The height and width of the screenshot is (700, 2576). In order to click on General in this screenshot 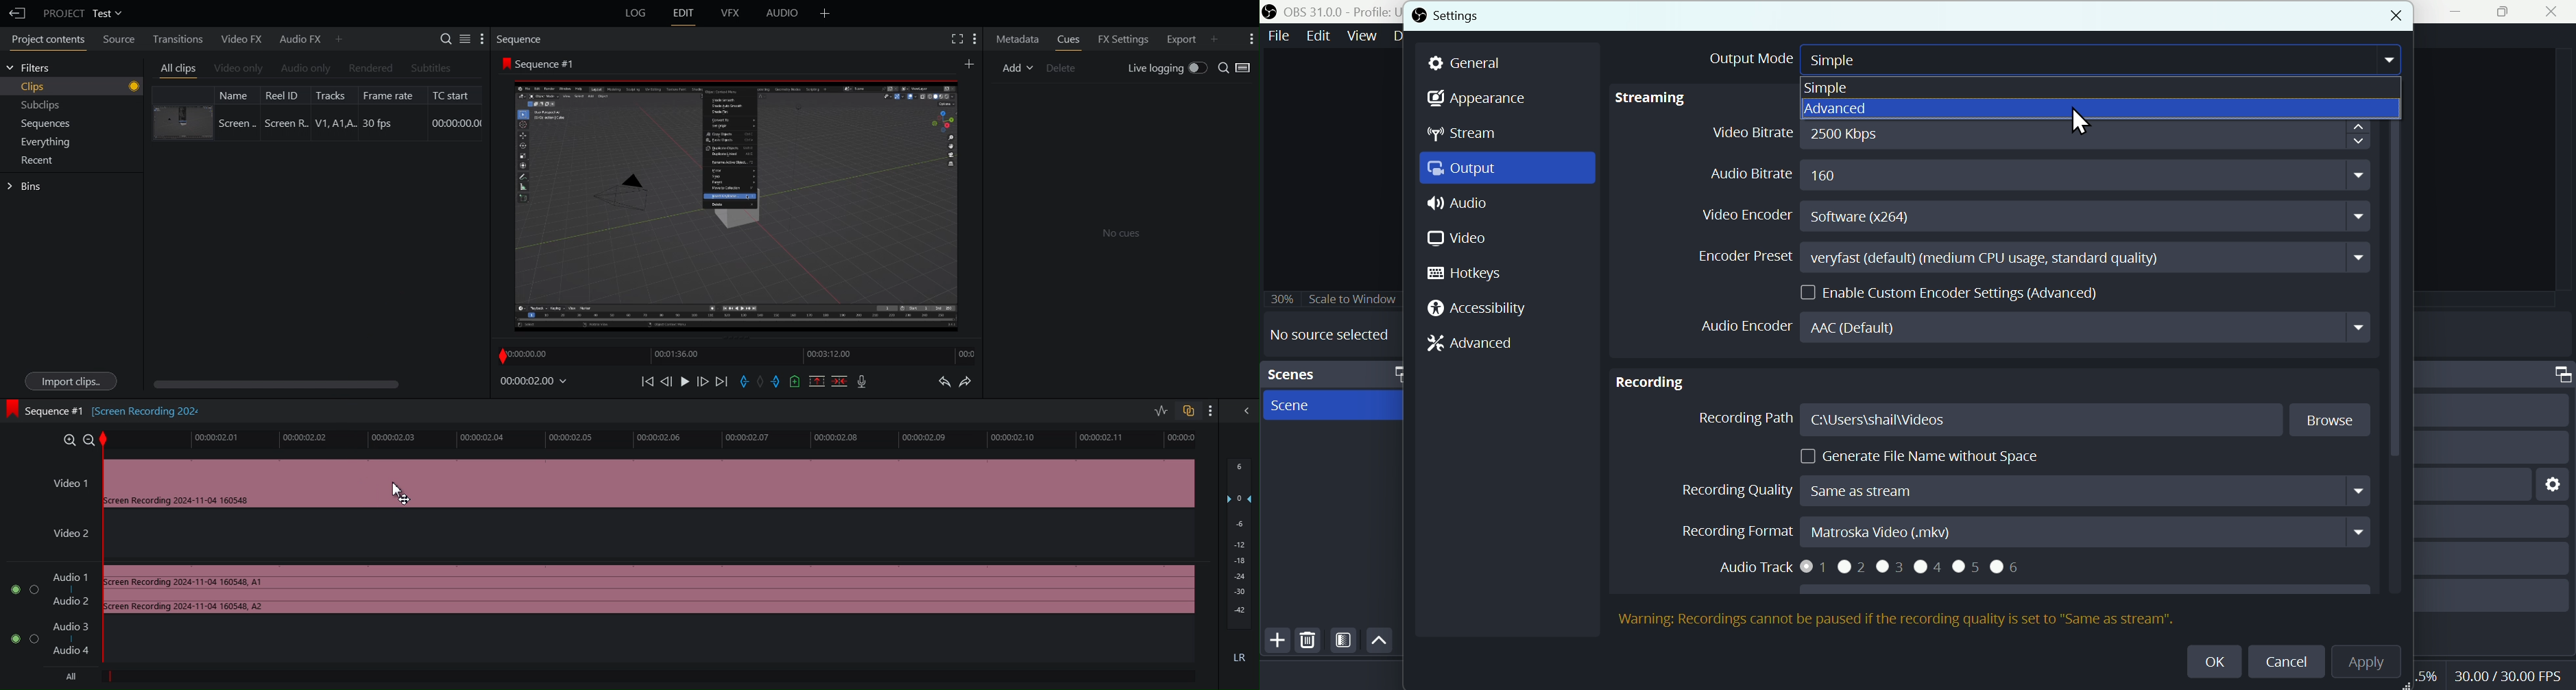, I will do `click(1468, 64)`.